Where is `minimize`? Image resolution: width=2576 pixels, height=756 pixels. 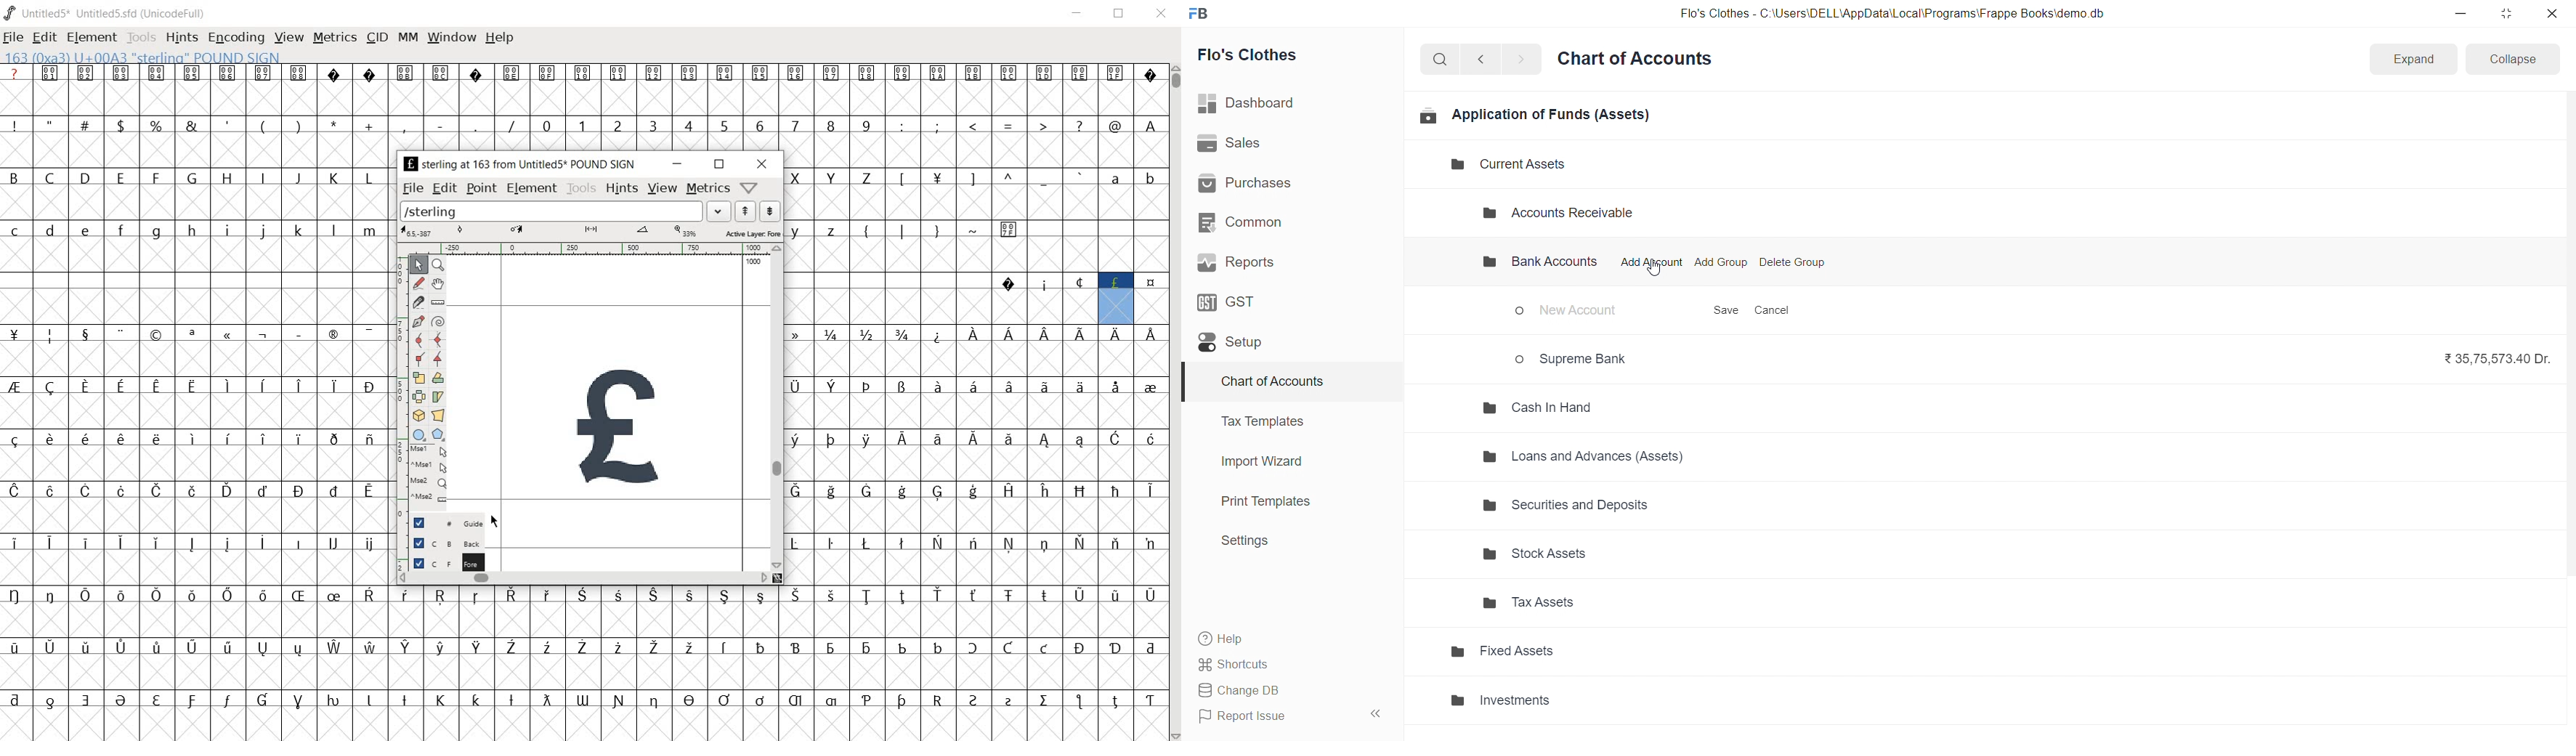 minimize is located at coordinates (1080, 15).